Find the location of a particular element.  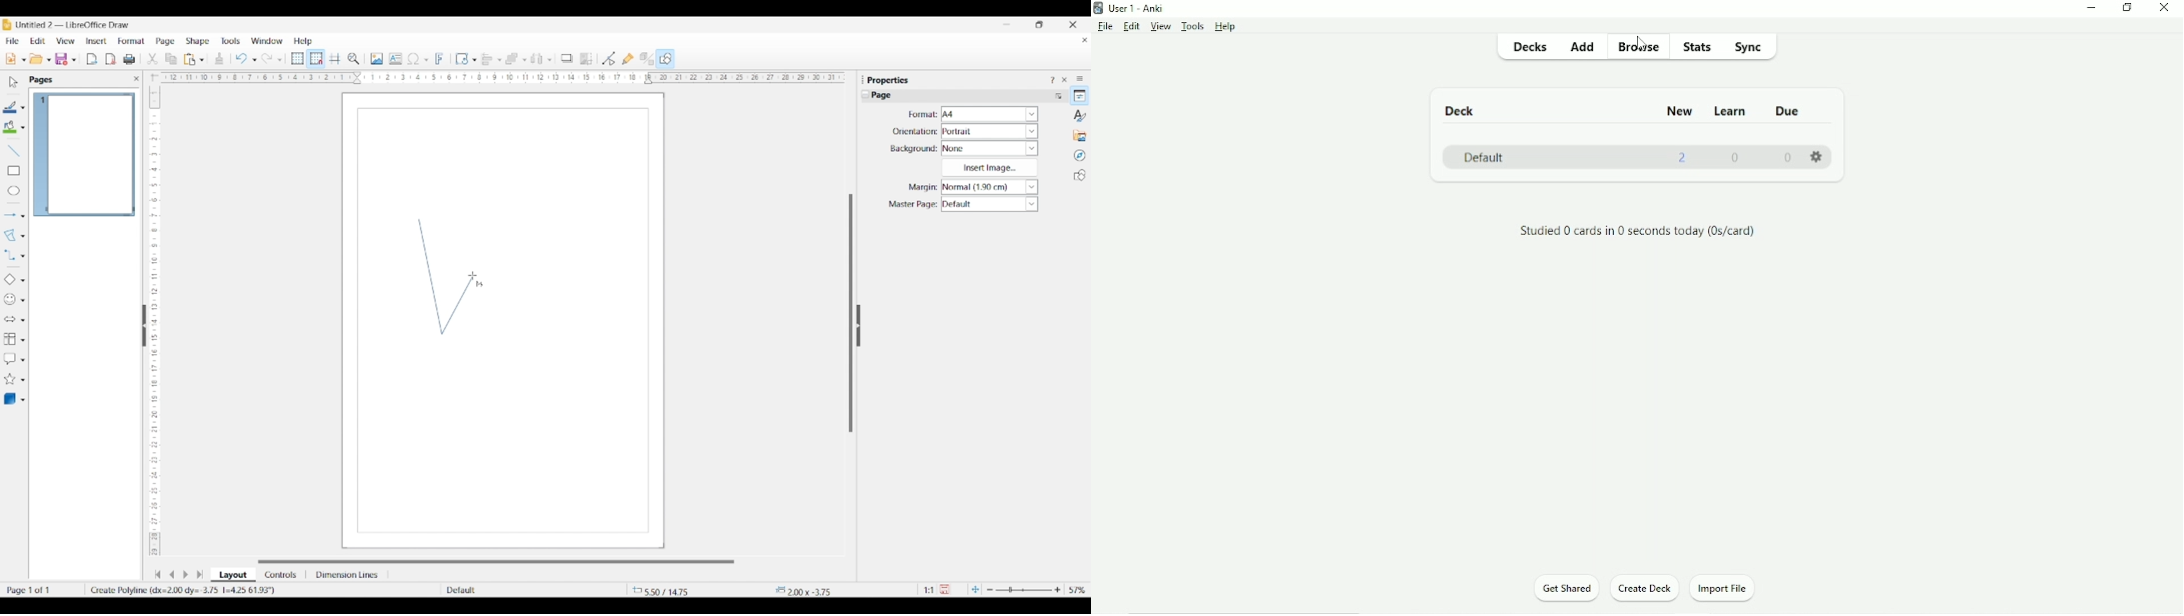

Create Deck is located at coordinates (1646, 590).